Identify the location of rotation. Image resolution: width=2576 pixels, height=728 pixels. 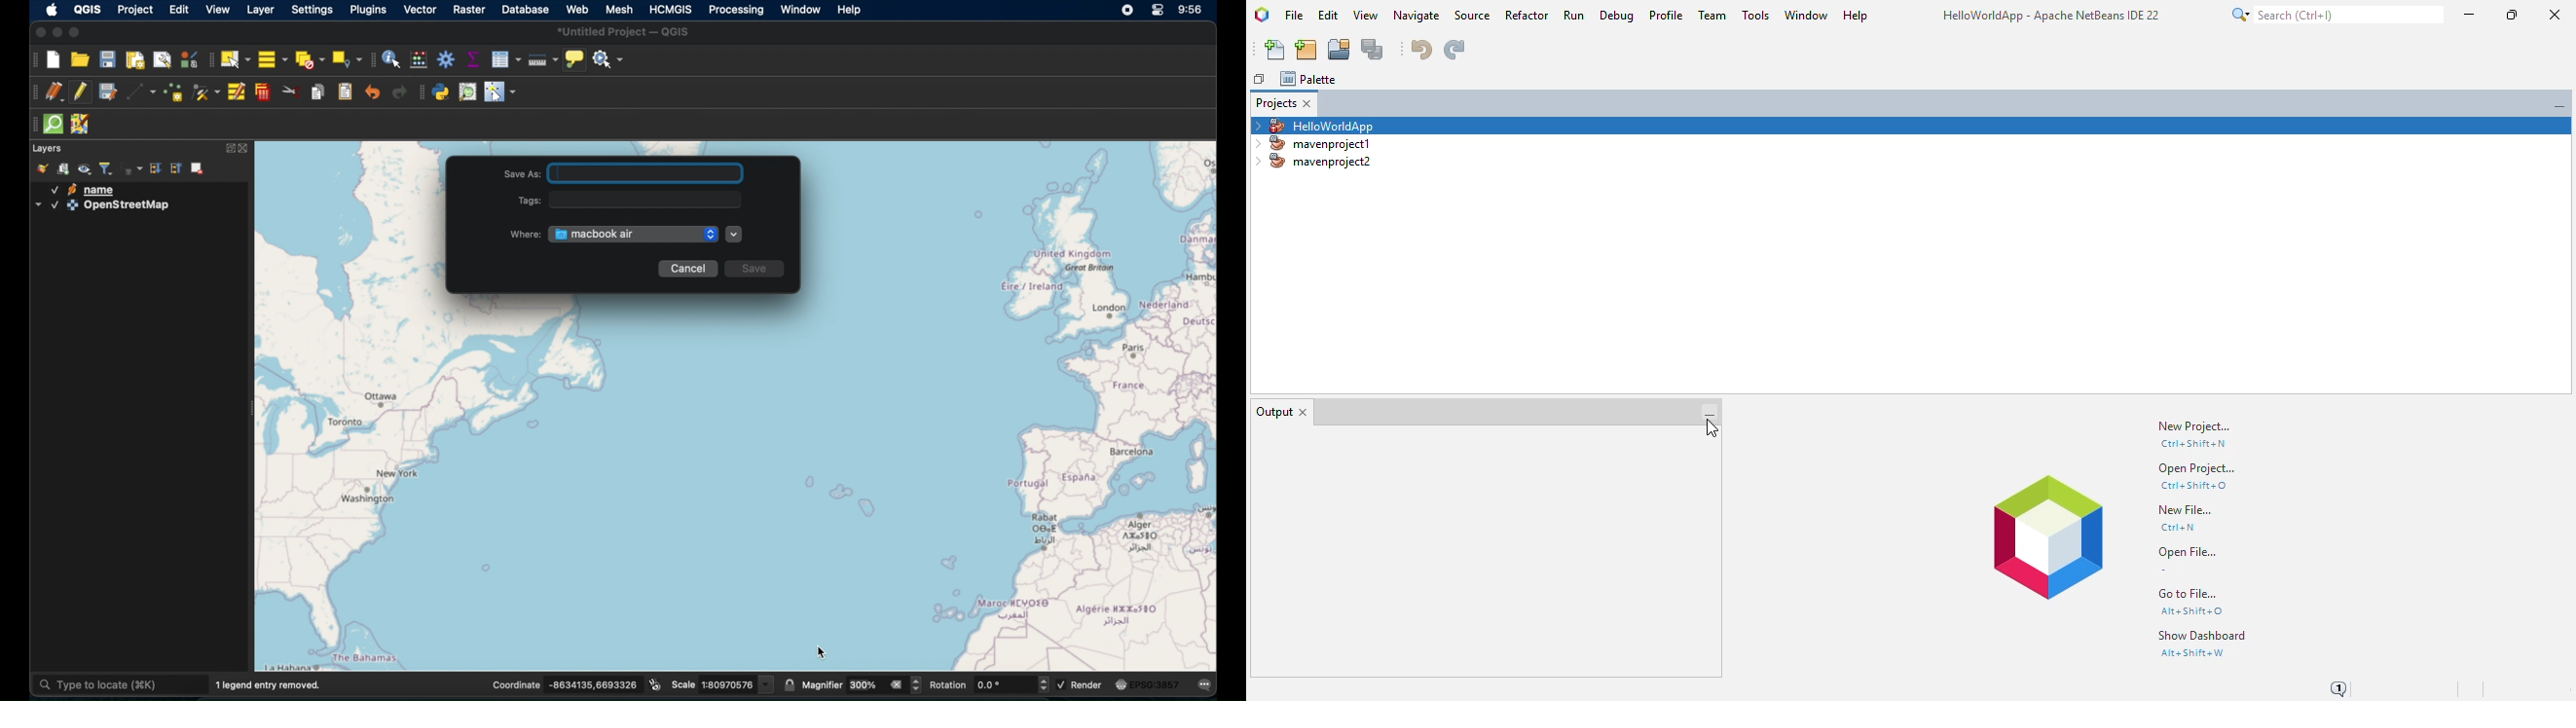
(988, 685).